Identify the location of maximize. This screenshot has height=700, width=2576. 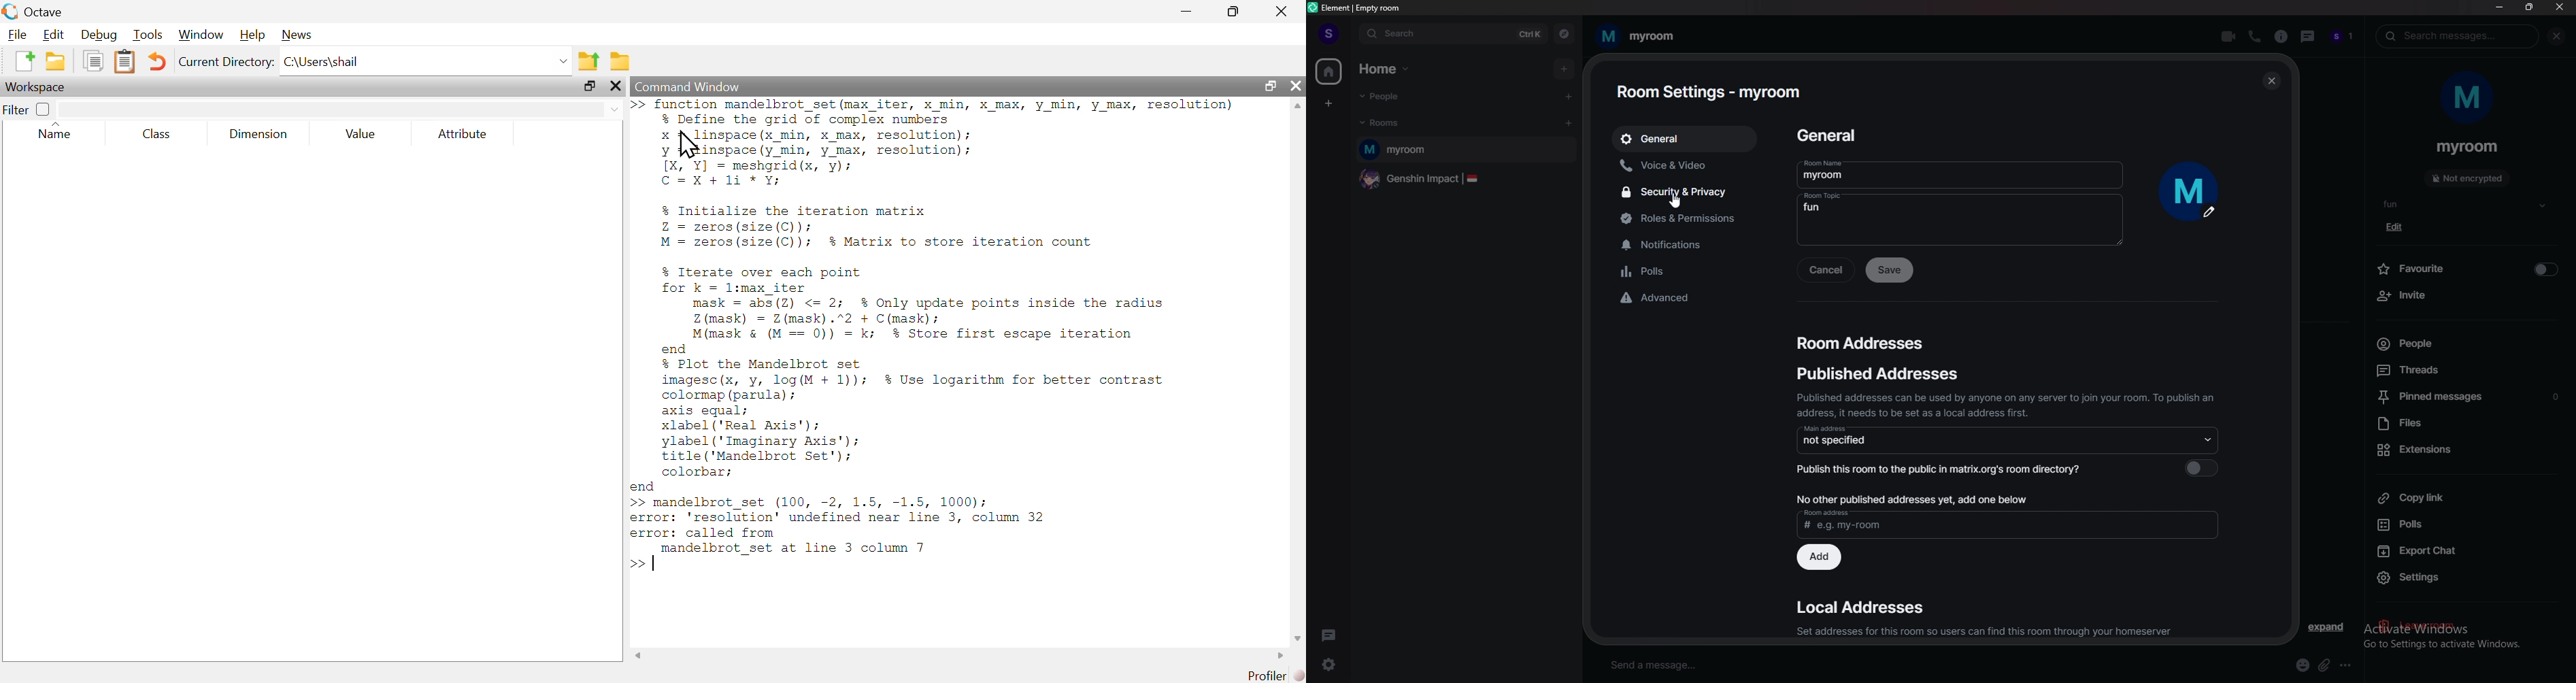
(589, 87).